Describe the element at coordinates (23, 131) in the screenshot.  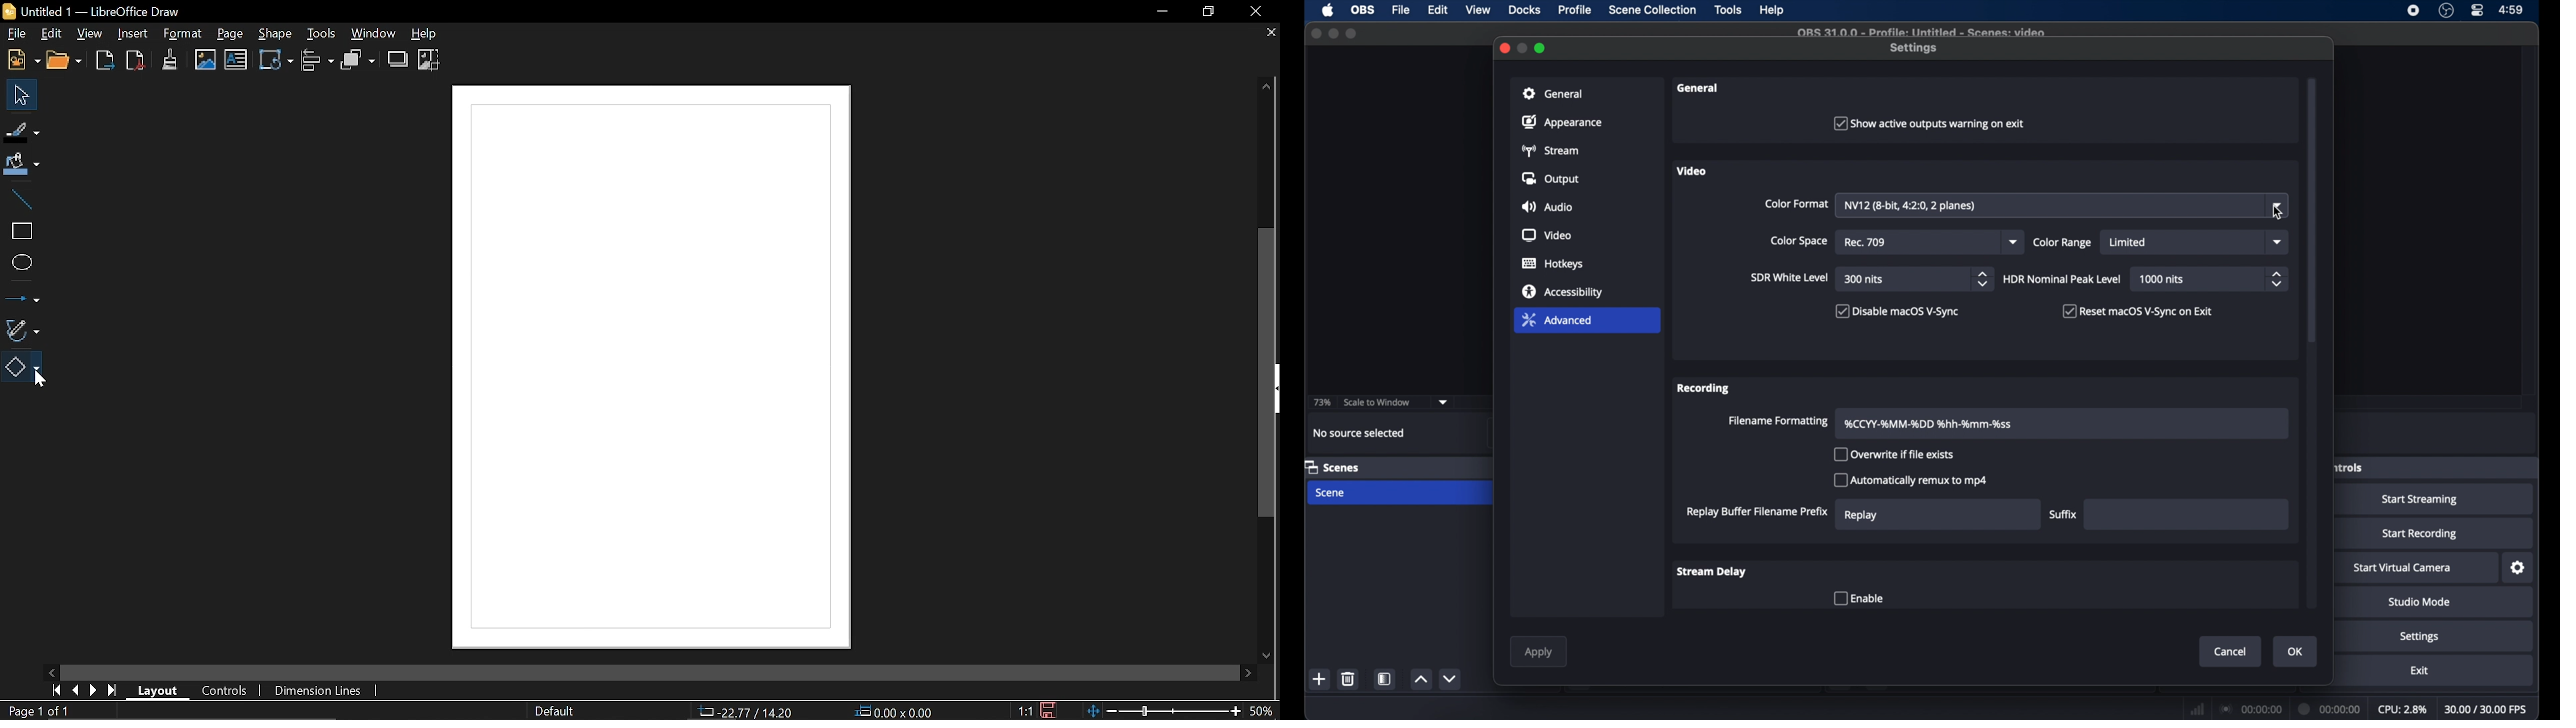
I see `fill line` at that location.